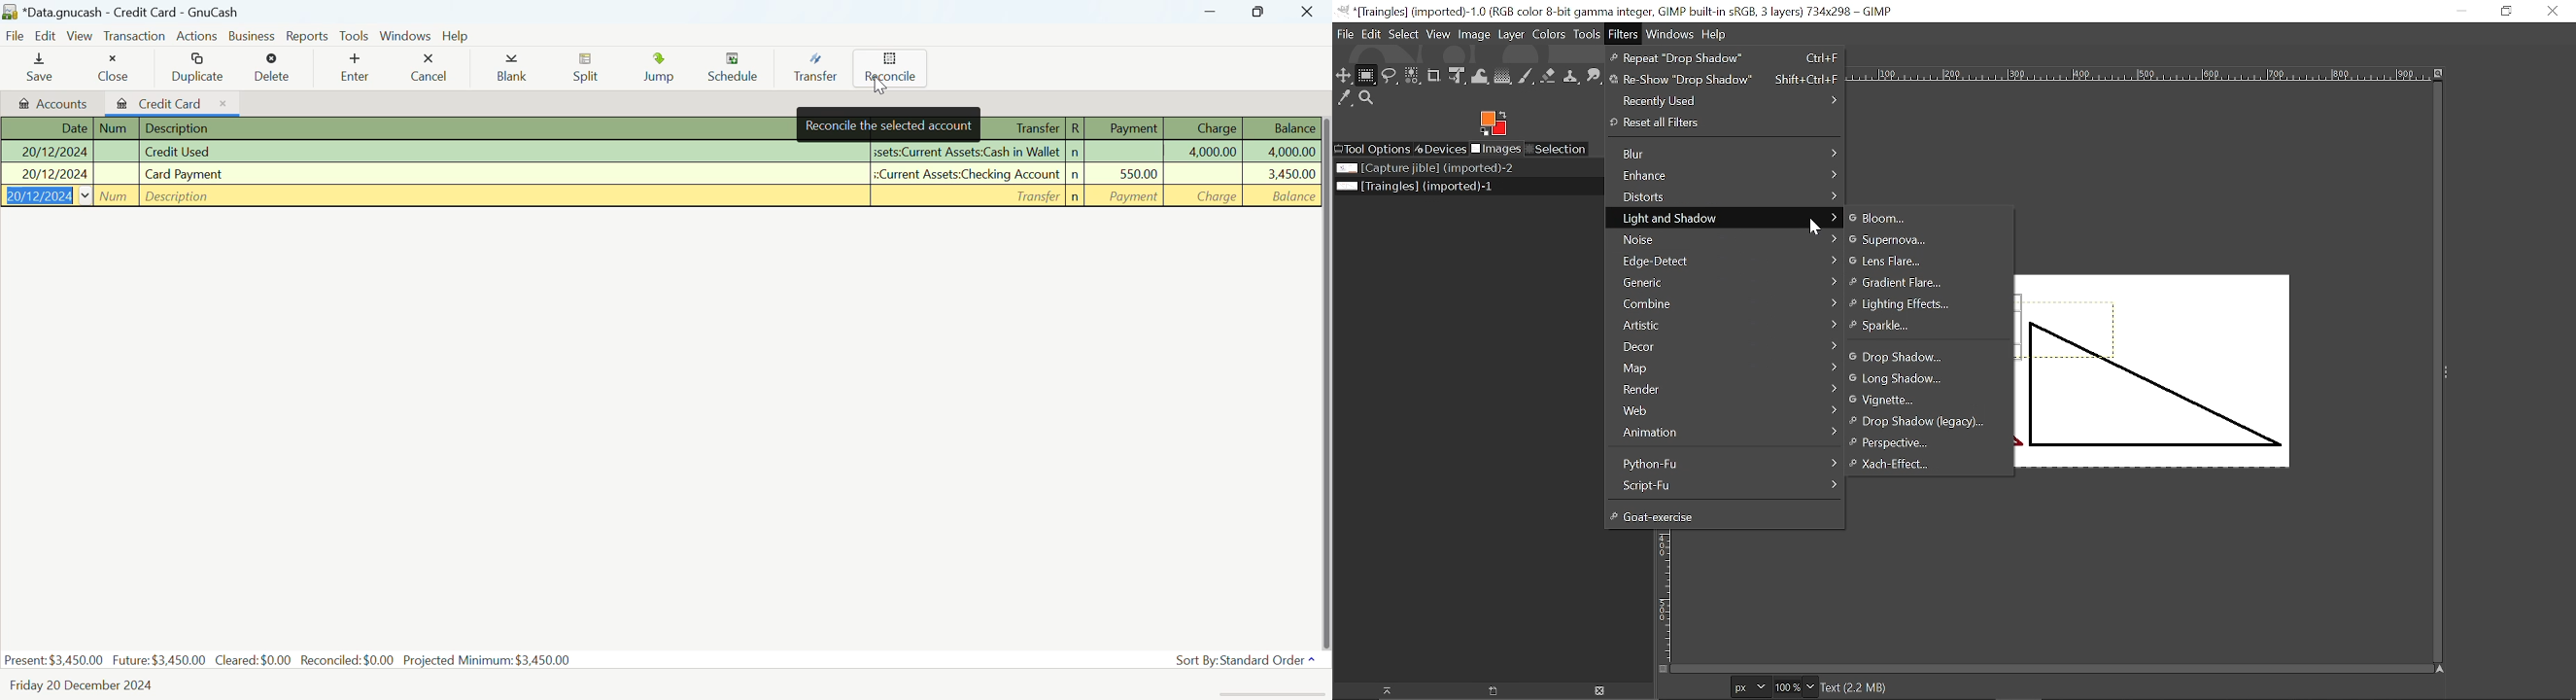 Image resolution: width=2576 pixels, height=700 pixels. I want to click on Zoom when window size changes, so click(2441, 74).